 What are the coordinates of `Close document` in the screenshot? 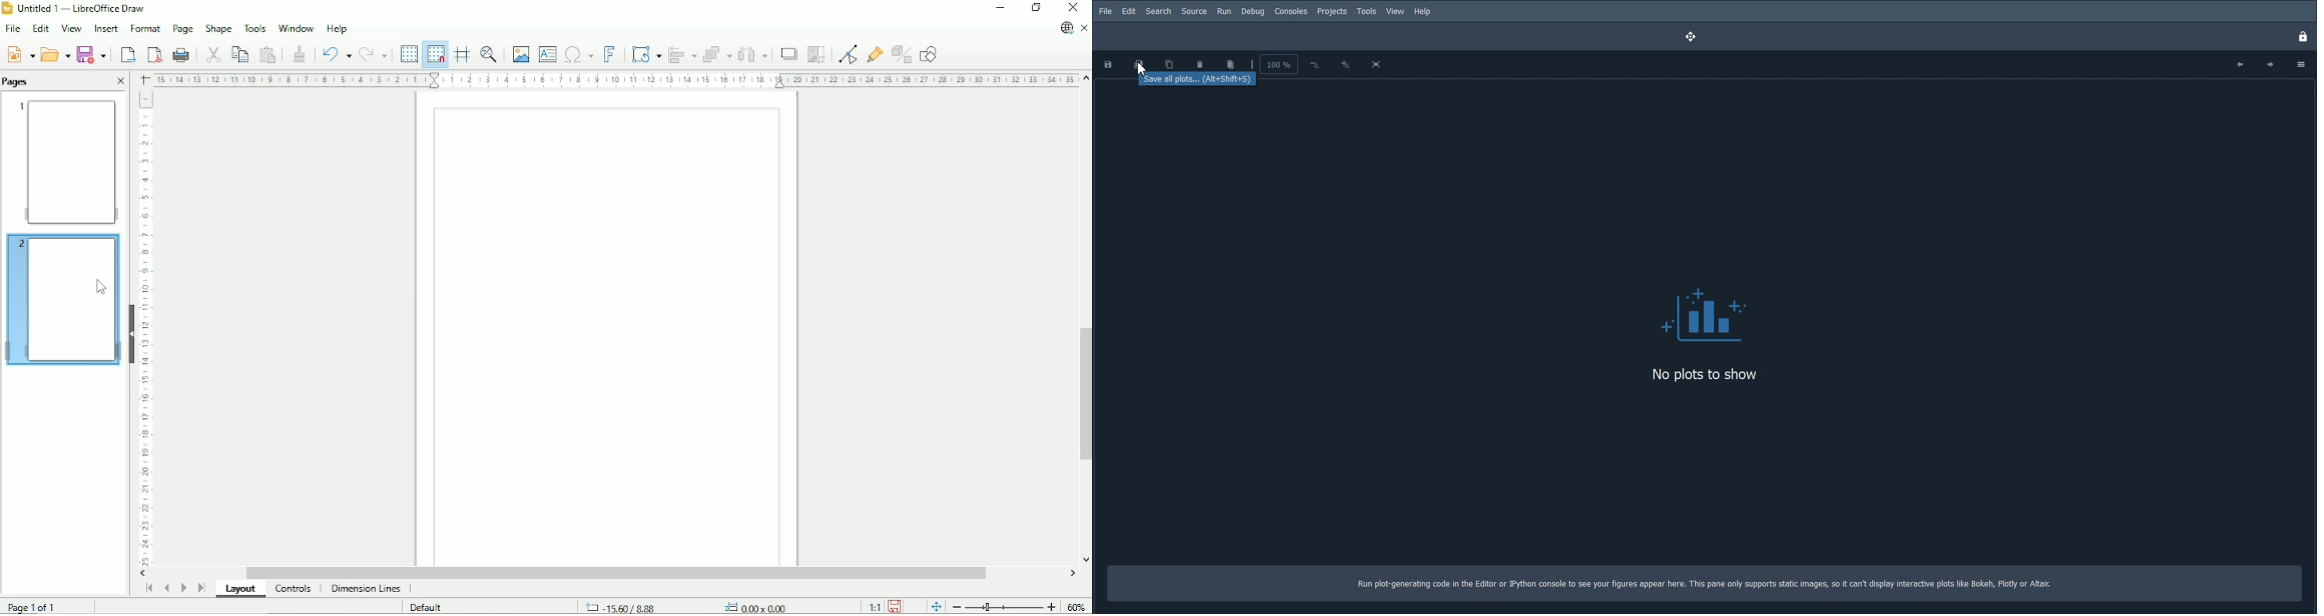 It's located at (1085, 29).